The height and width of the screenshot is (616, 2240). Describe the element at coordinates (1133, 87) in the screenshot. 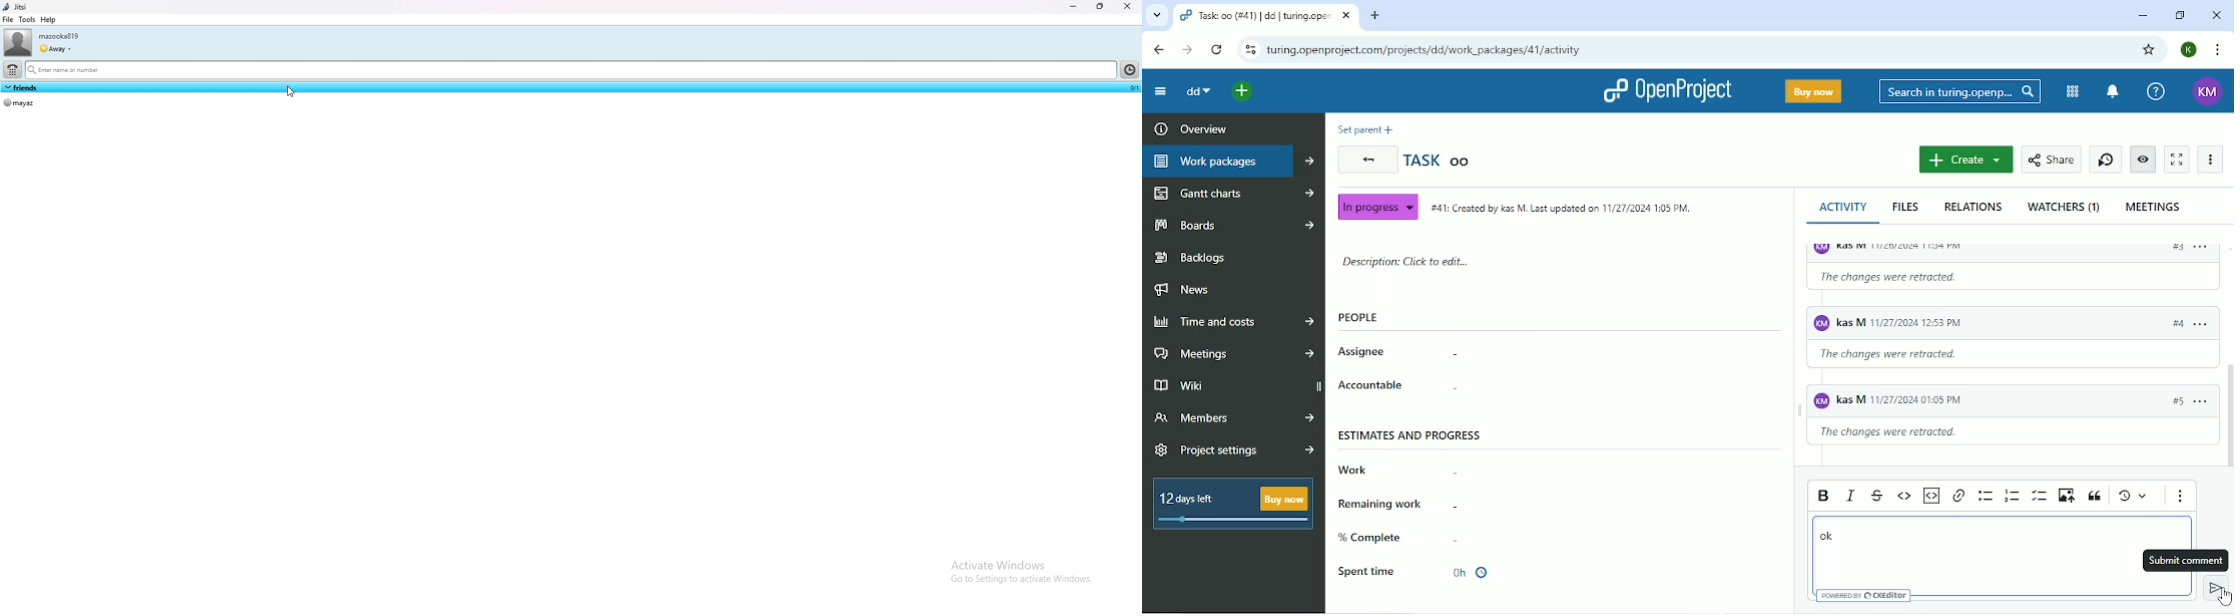

I see `count of contact` at that location.